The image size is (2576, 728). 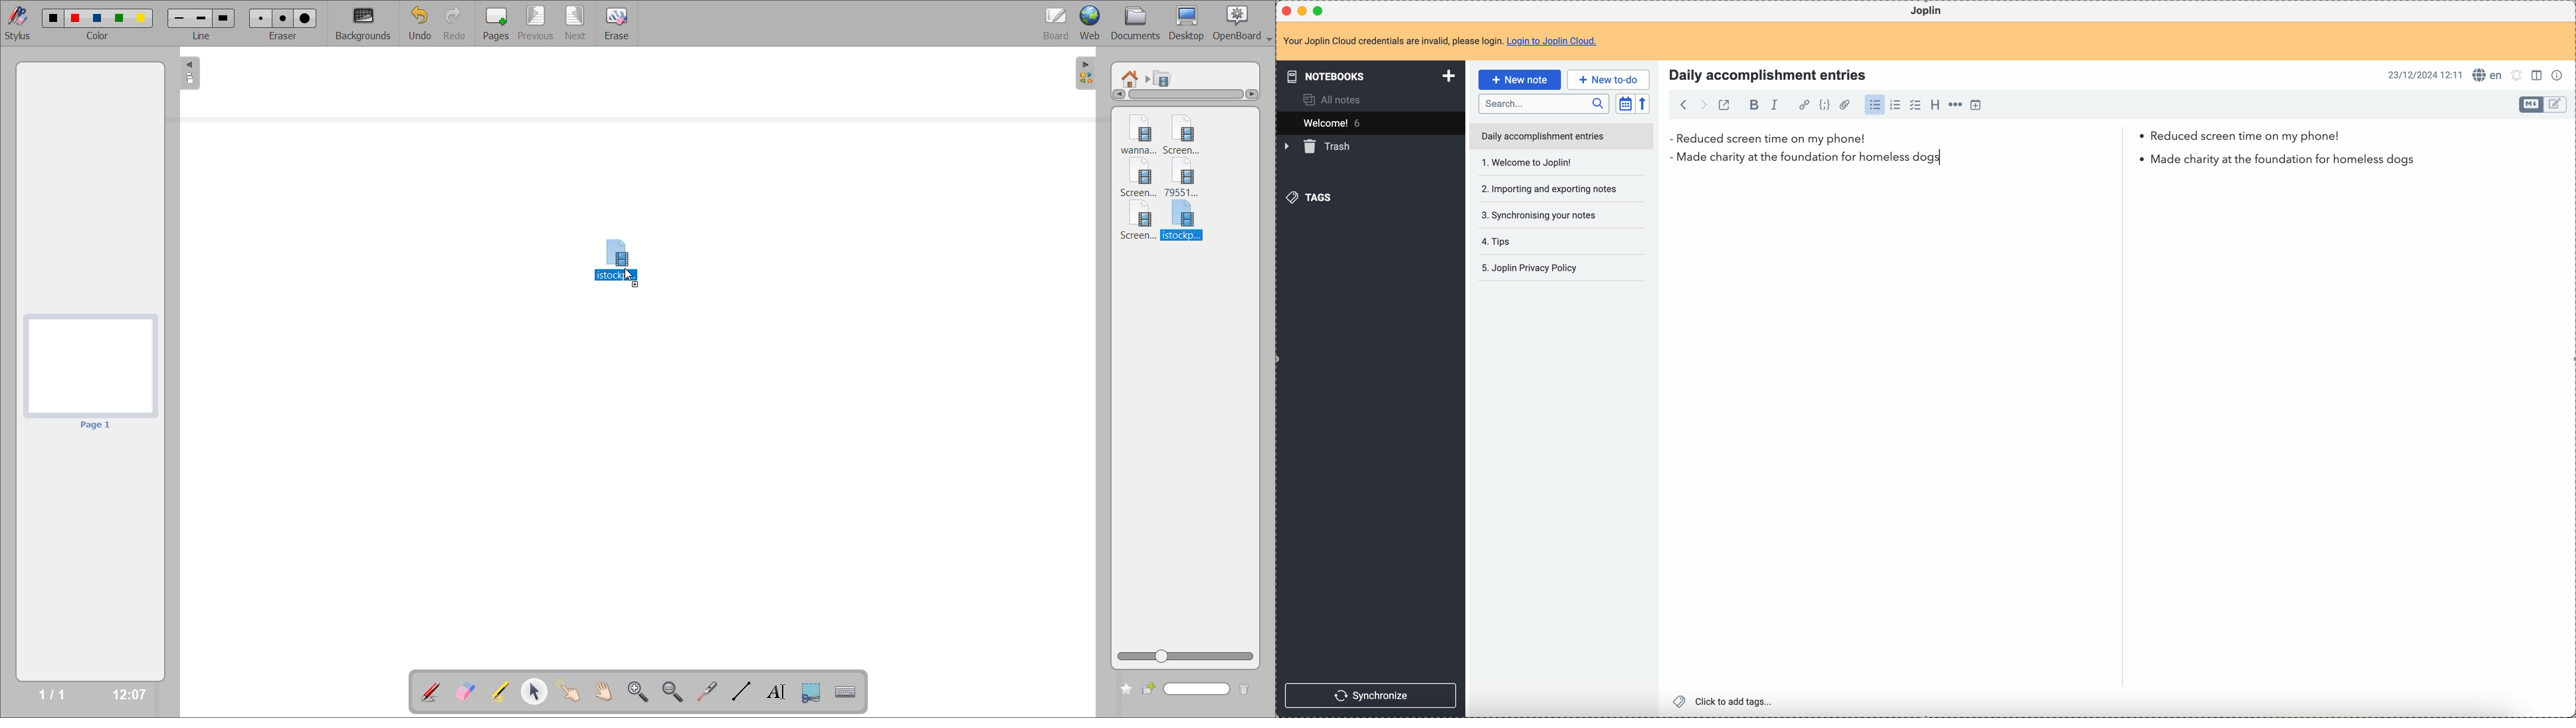 I want to click on Joplin privacy policy, so click(x=1528, y=241).